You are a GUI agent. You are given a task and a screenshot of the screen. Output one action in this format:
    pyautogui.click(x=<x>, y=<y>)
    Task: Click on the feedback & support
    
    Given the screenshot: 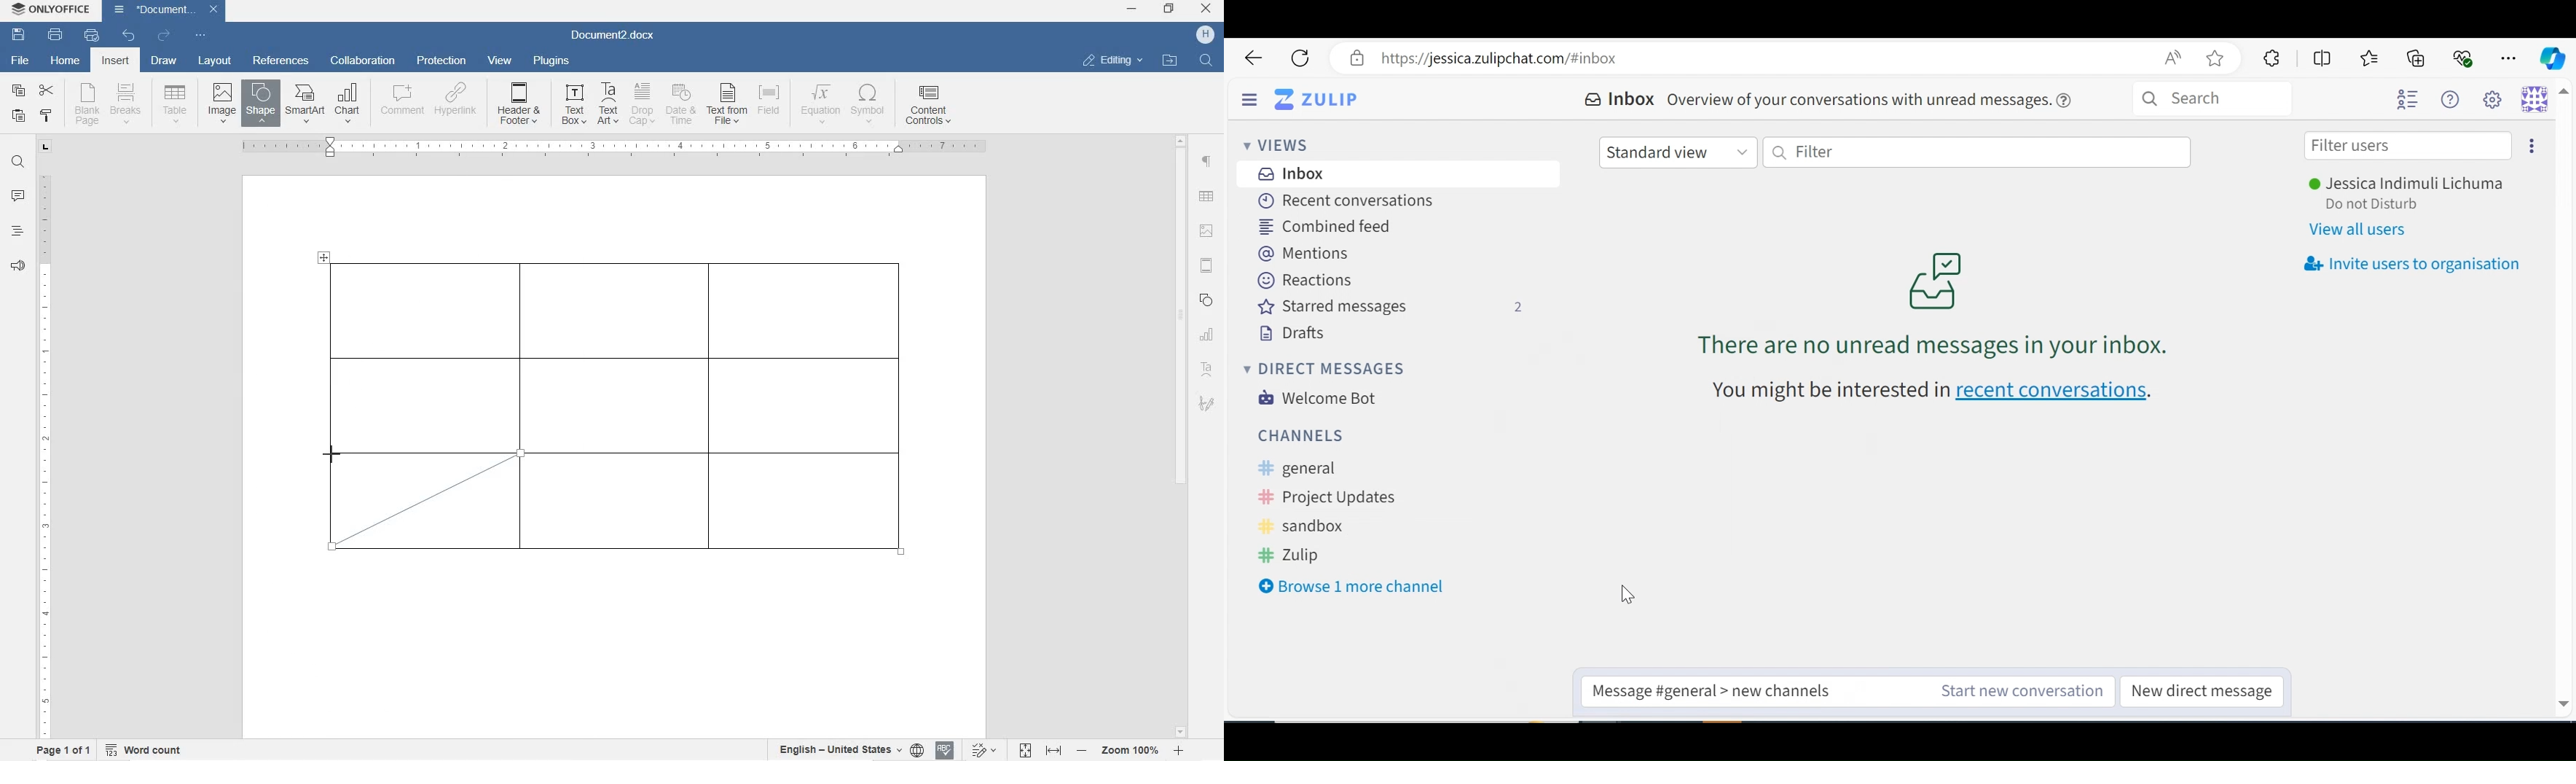 What is the action you would take?
    pyautogui.click(x=17, y=268)
    